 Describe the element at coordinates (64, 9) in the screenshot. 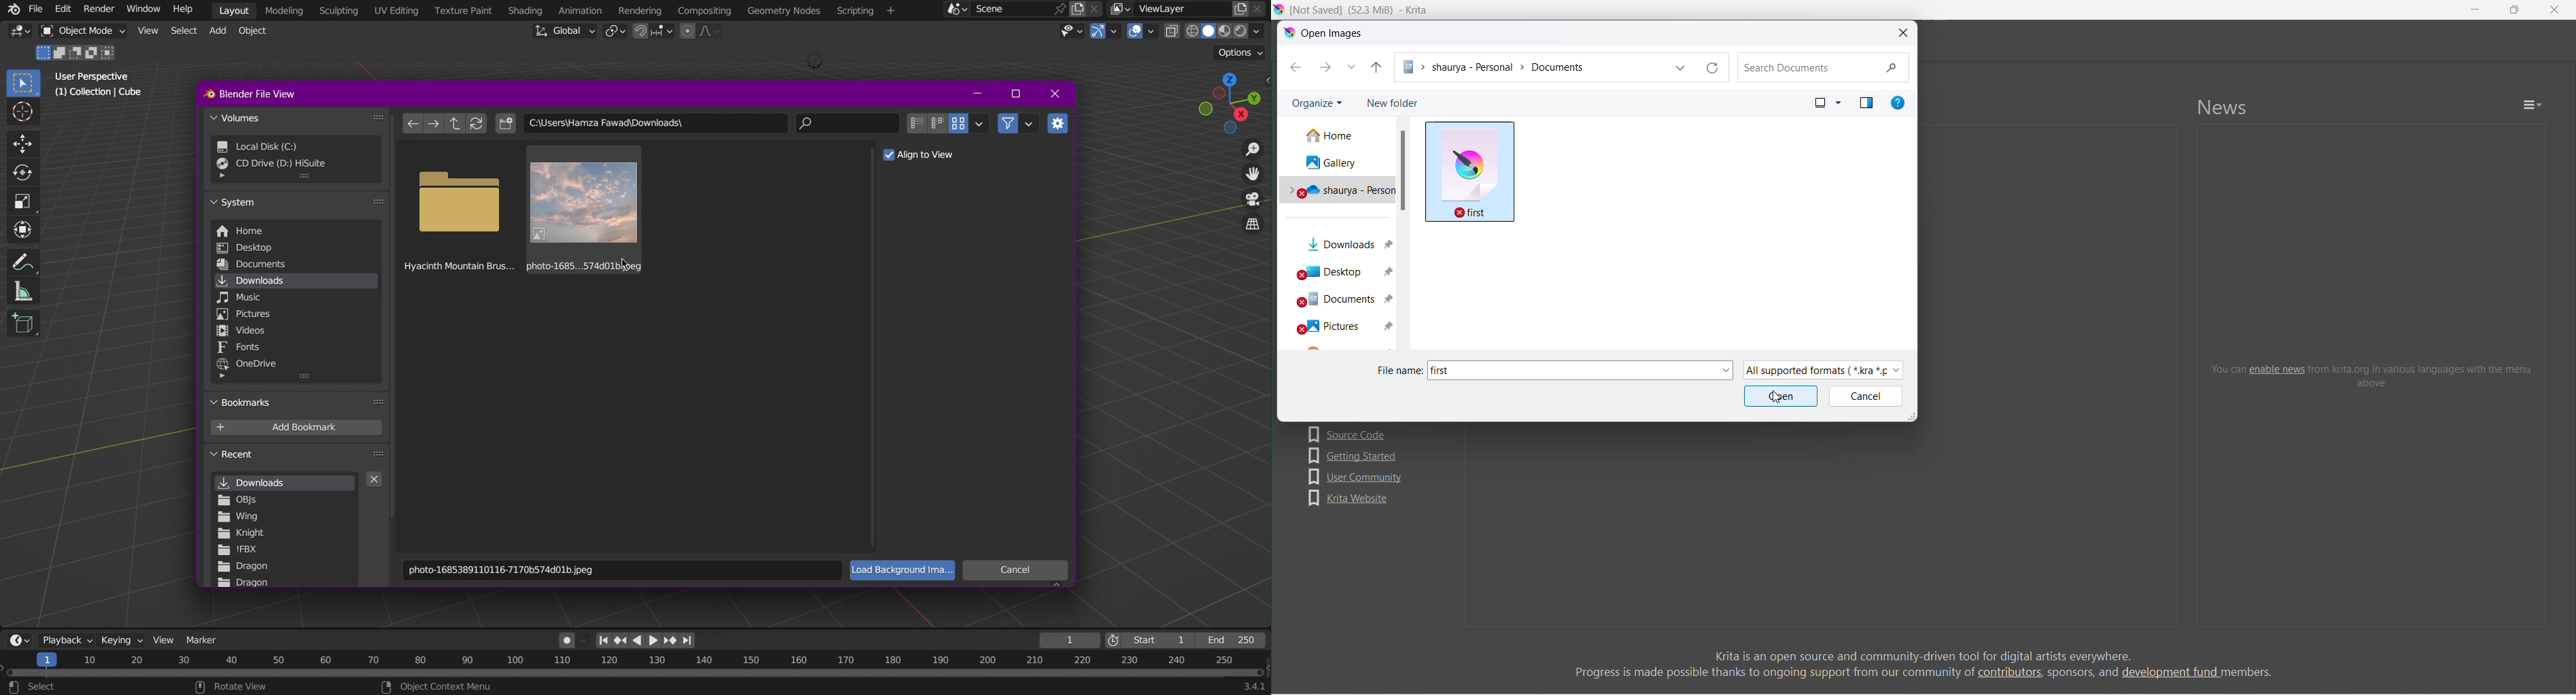

I see `Edit` at that location.